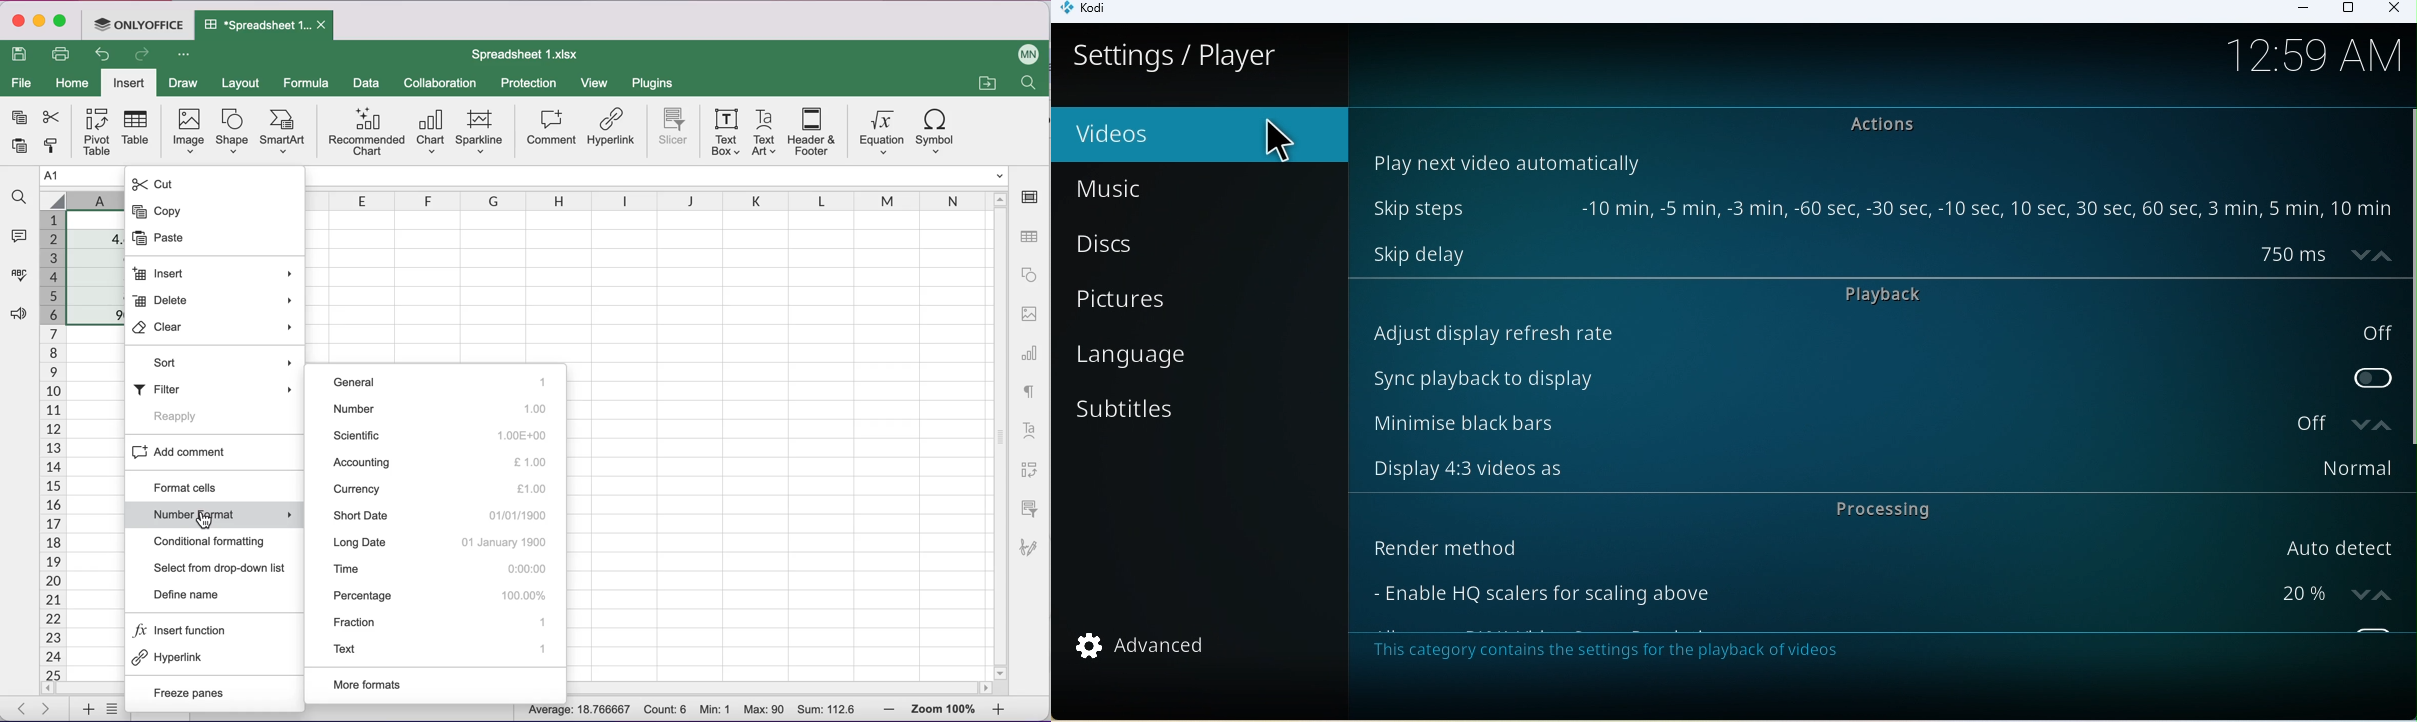 The height and width of the screenshot is (728, 2436). I want to click on list of sheets, so click(112, 710).